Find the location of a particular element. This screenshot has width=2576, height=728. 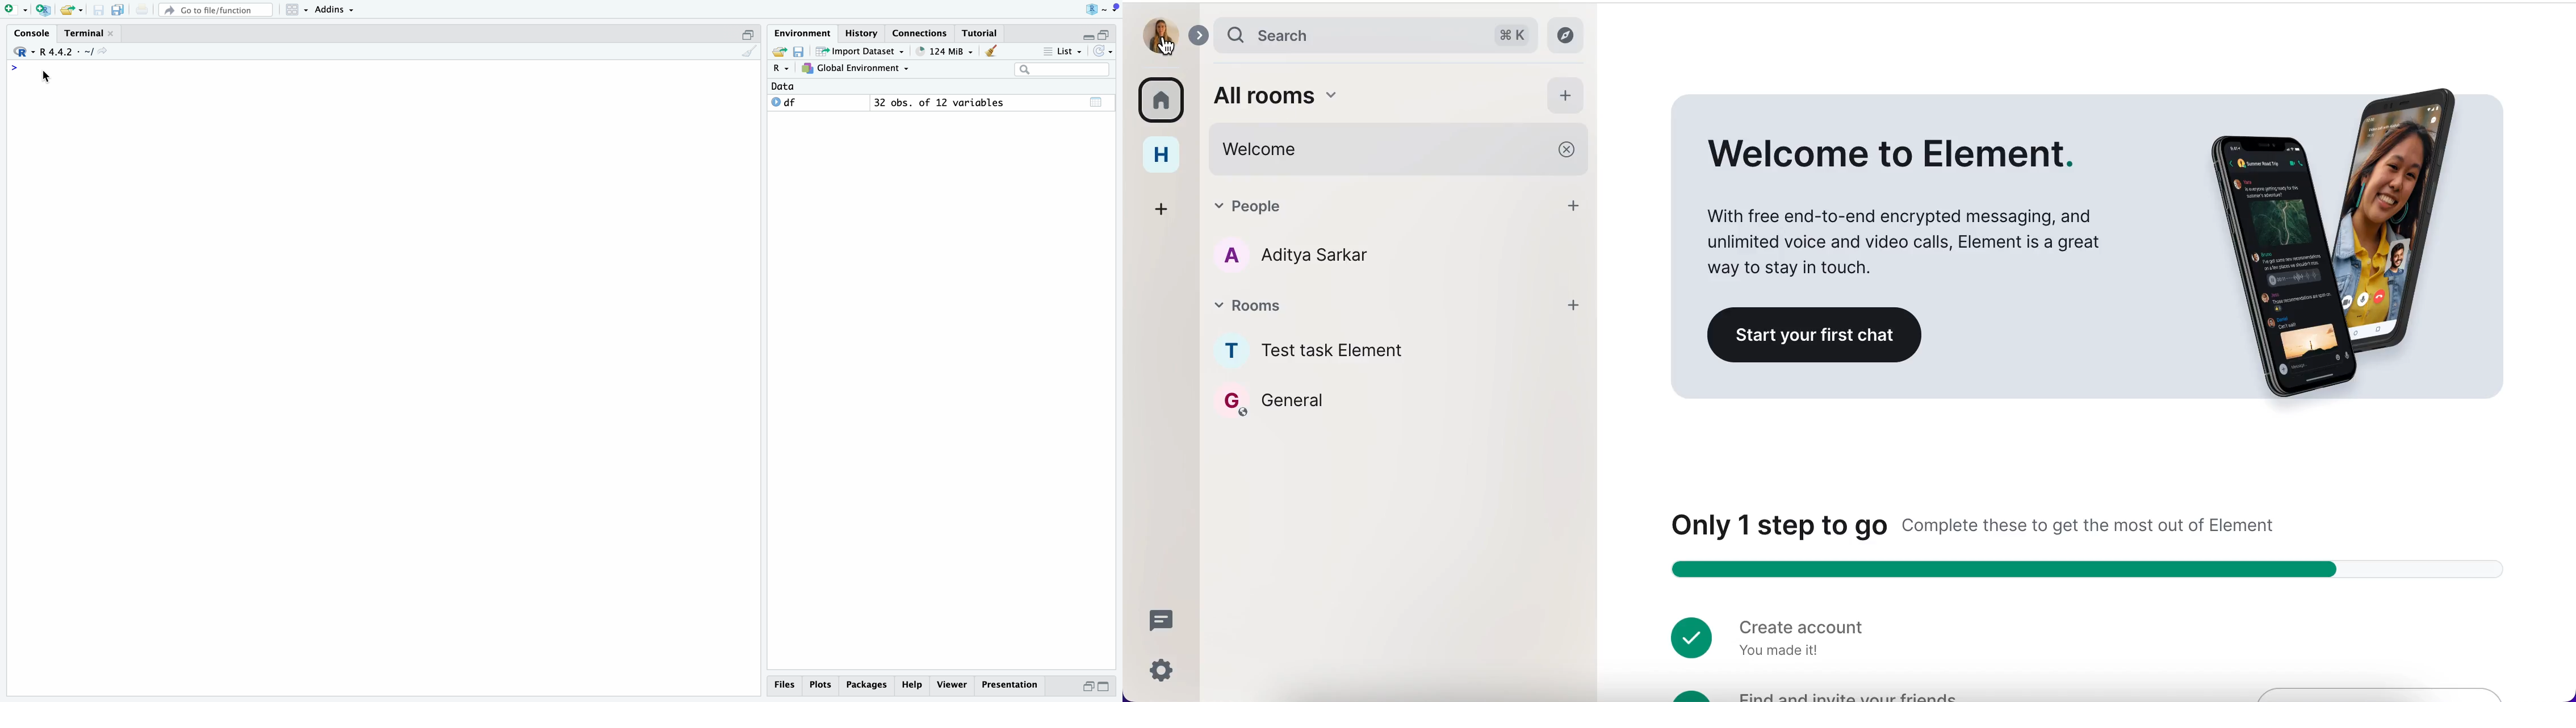

Sync is located at coordinates (1103, 51).